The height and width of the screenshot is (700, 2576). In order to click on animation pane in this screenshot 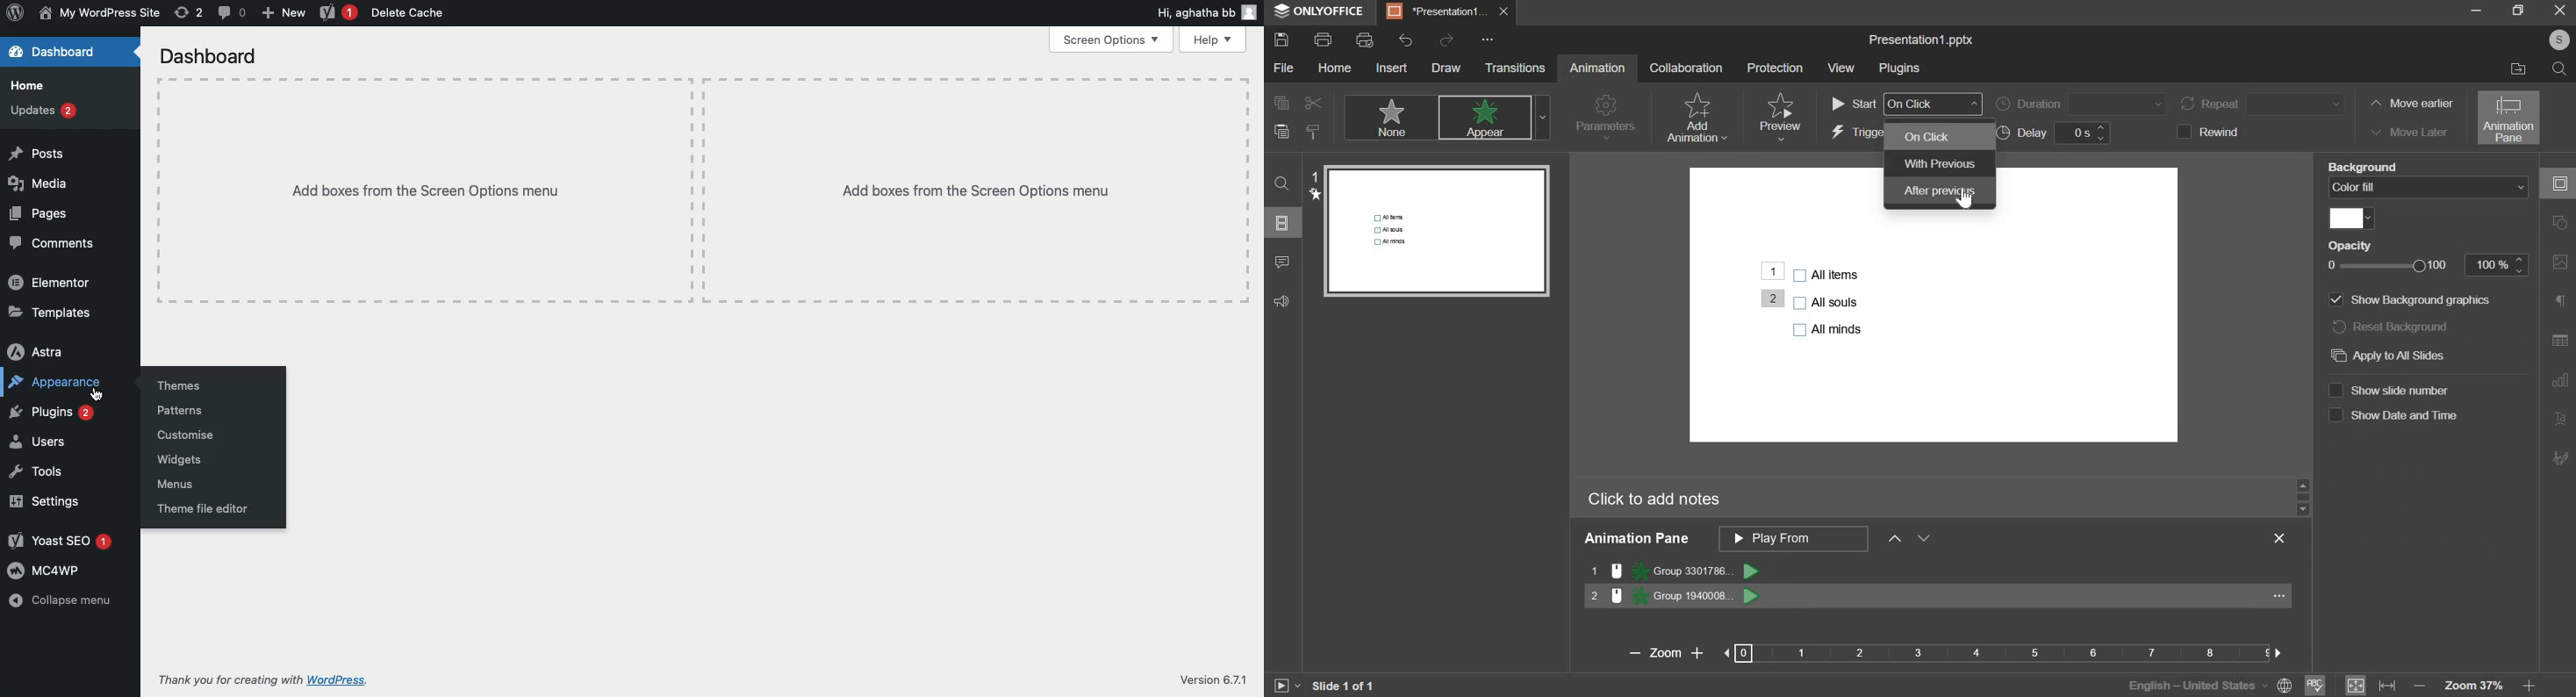, I will do `click(2510, 118)`.